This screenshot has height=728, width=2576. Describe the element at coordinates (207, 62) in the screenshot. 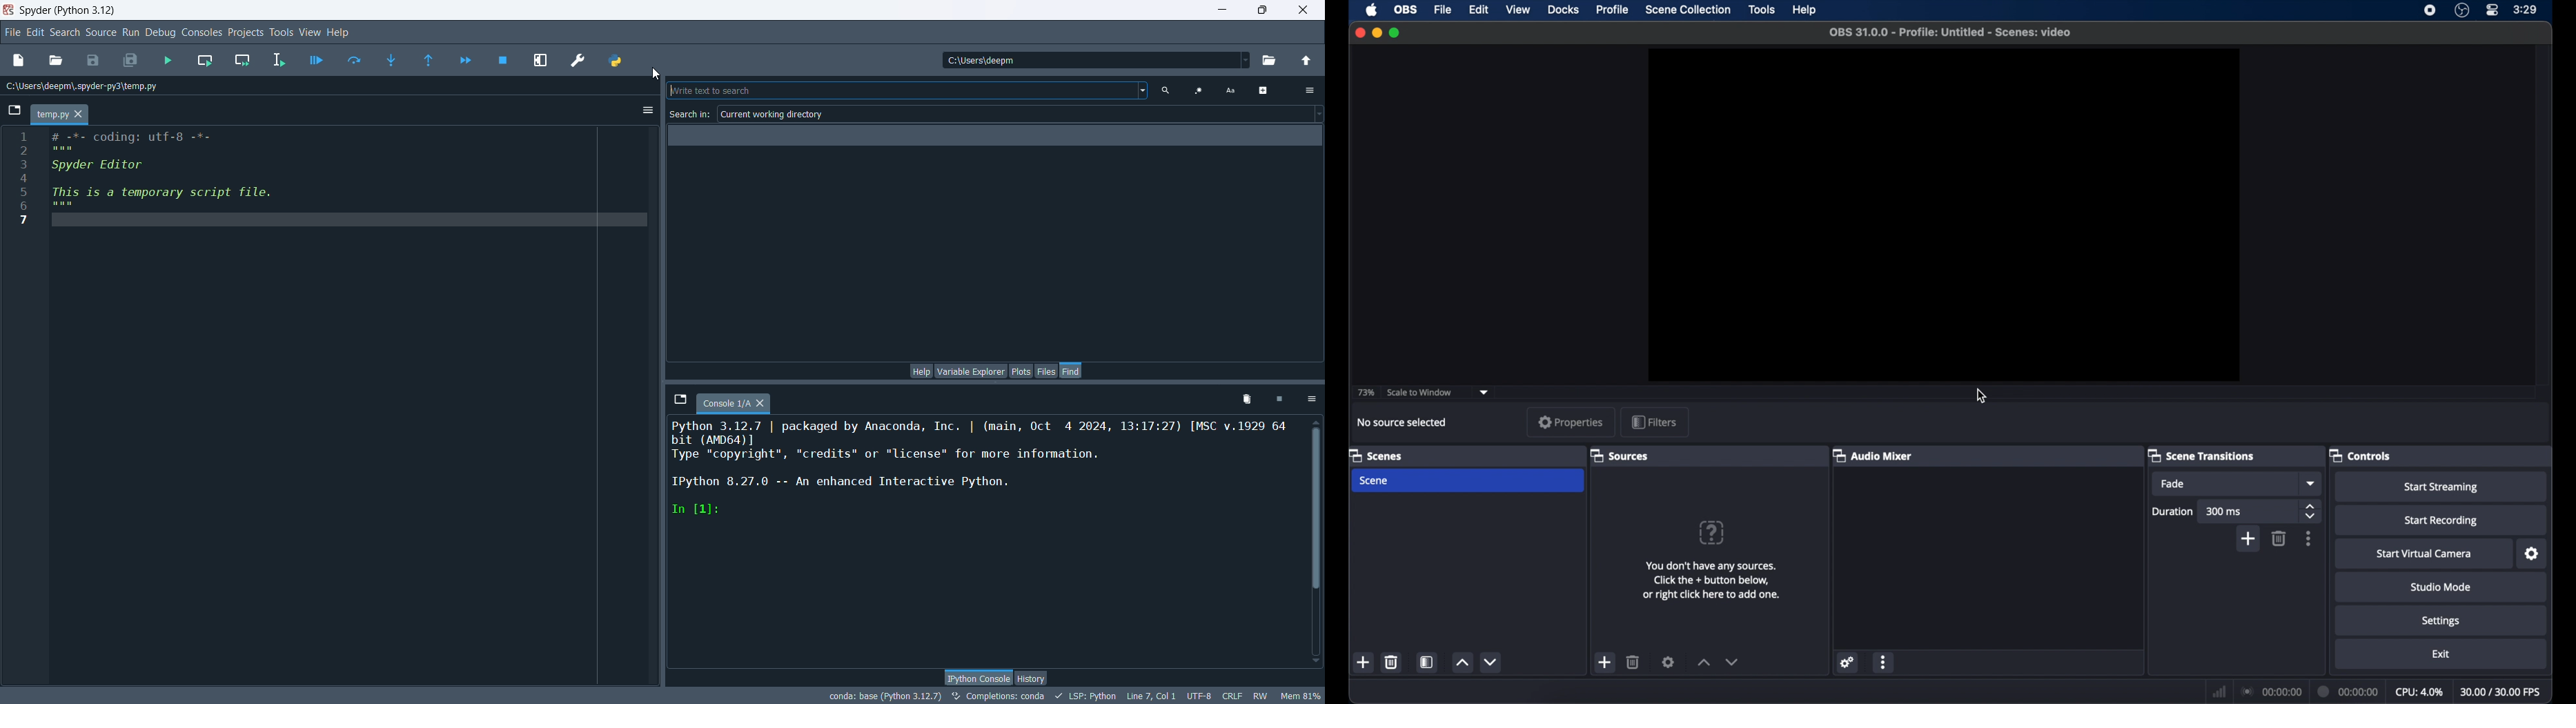

I see `run current cell` at that location.